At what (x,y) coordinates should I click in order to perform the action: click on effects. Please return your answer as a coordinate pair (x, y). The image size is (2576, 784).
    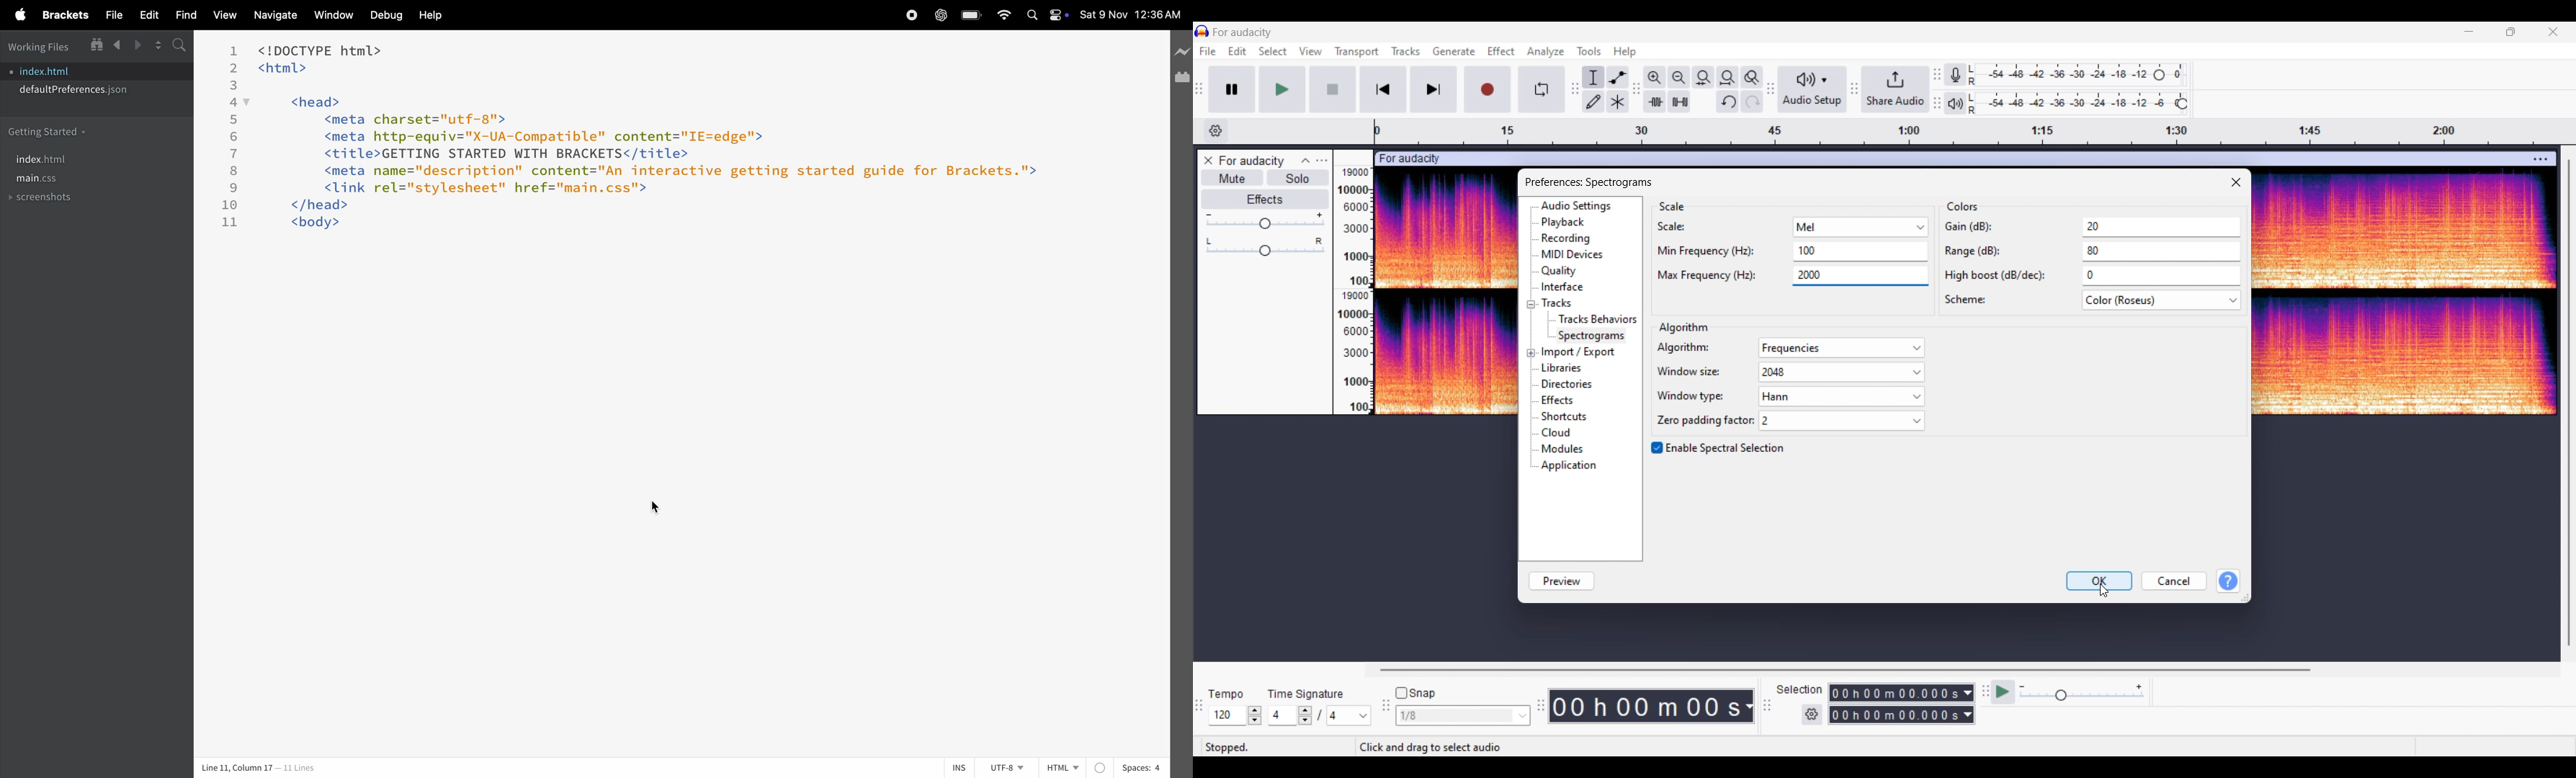
    Looking at the image, I should click on (1566, 401).